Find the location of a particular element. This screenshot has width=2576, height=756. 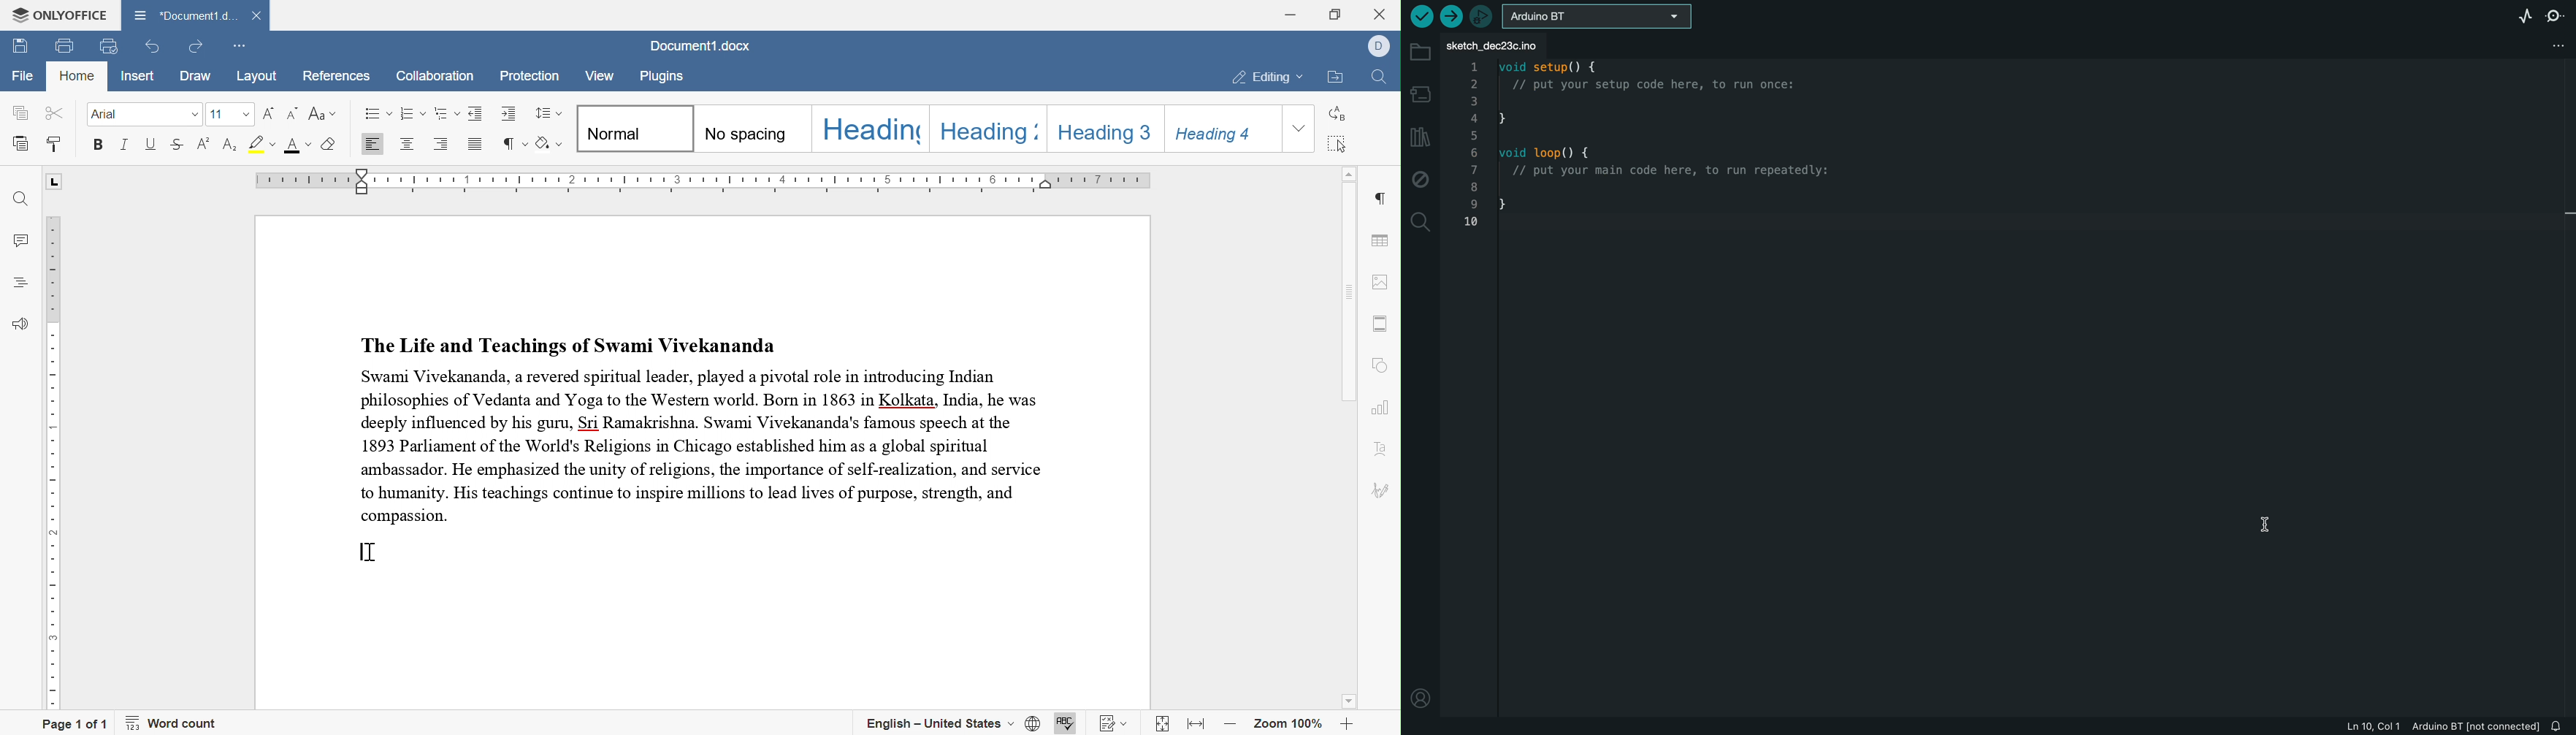

set document language is located at coordinates (1033, 723).